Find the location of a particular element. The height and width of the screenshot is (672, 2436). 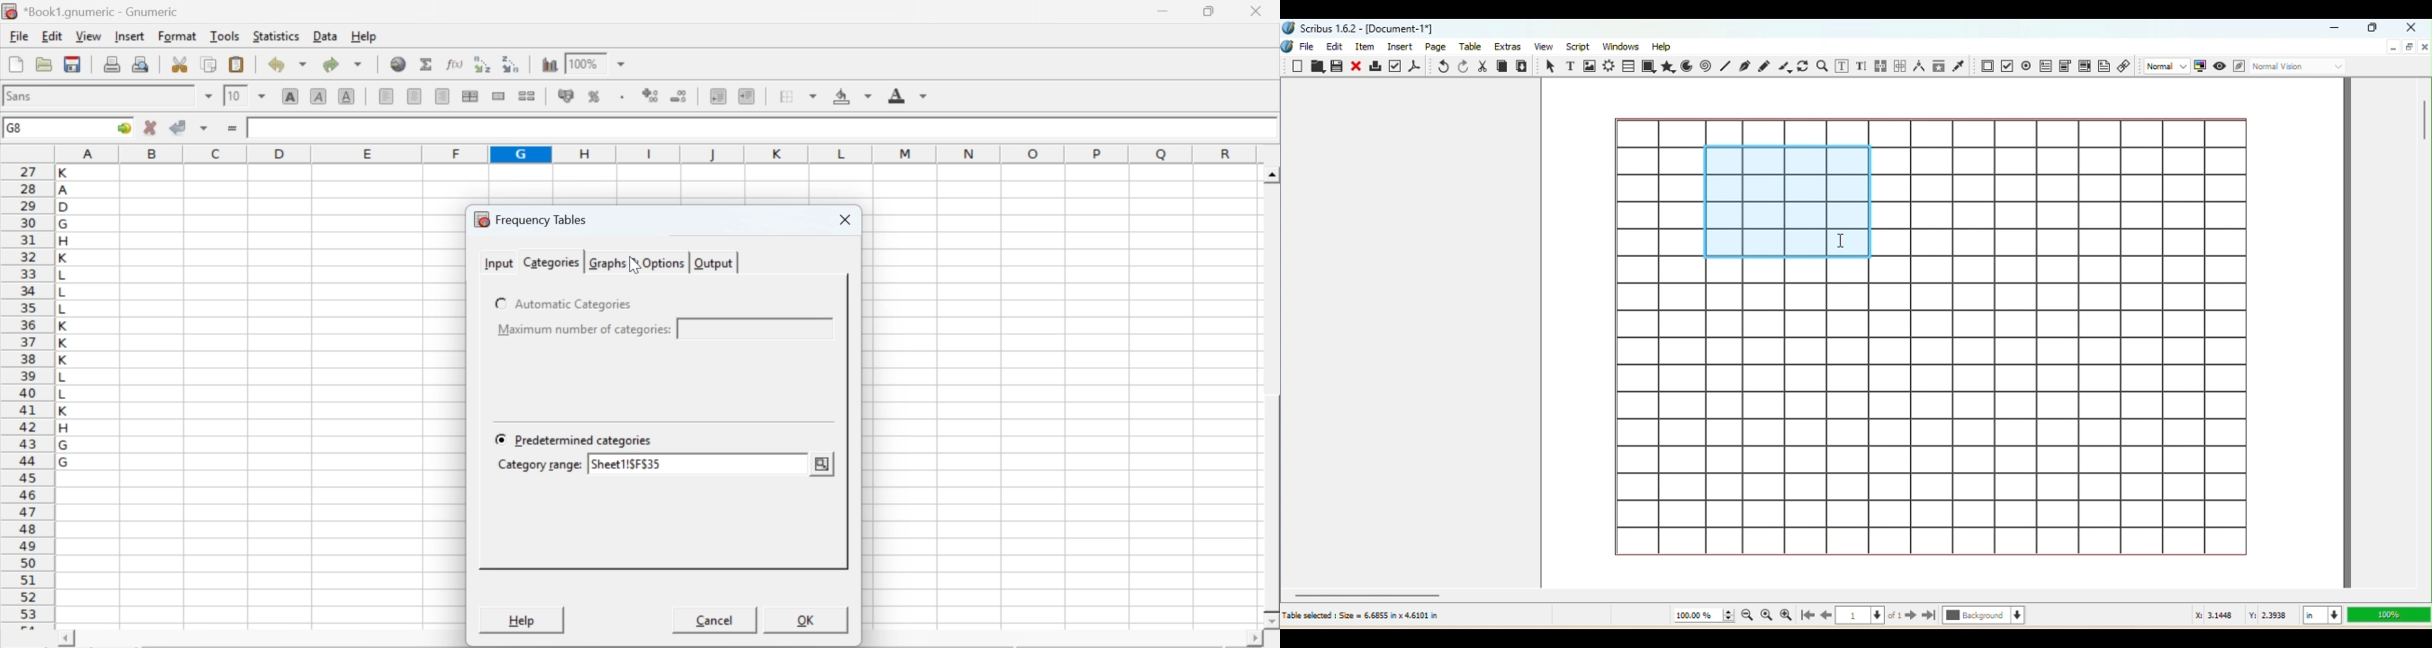

Minimize is located at coordinates (2392, 48).